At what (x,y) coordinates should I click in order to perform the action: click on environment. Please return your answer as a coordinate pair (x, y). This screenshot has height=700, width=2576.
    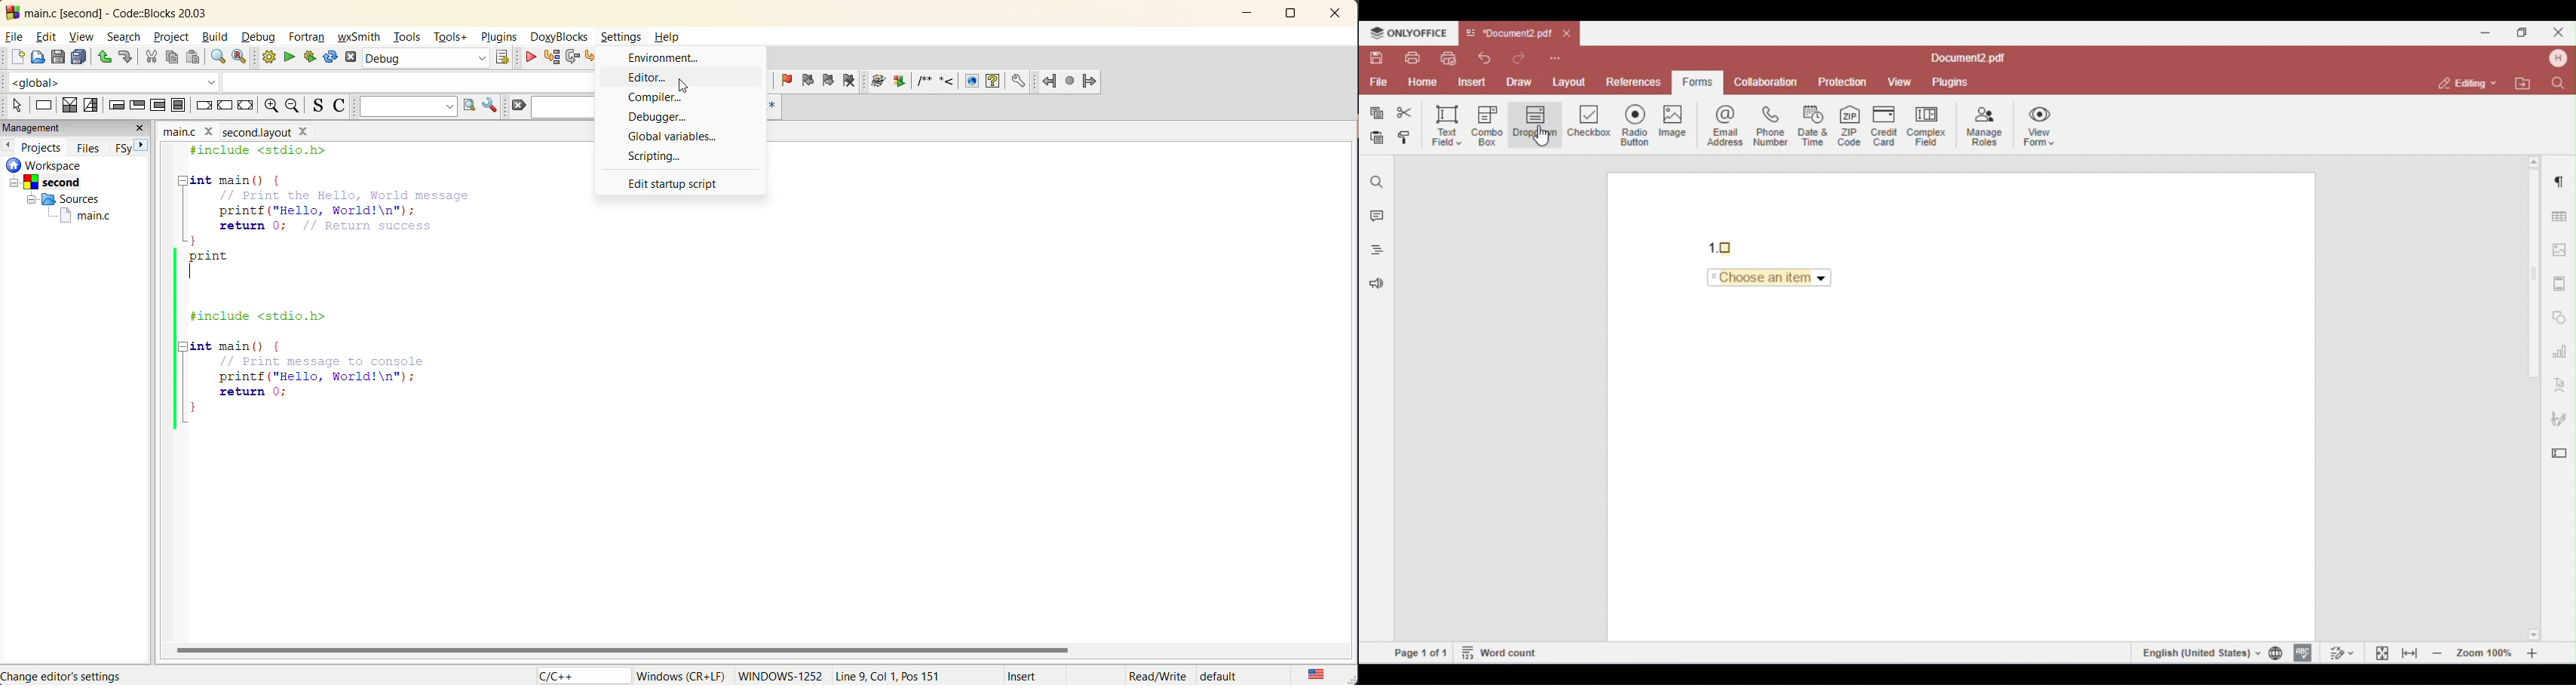
    Looking at the image, I should click on (666, 58).